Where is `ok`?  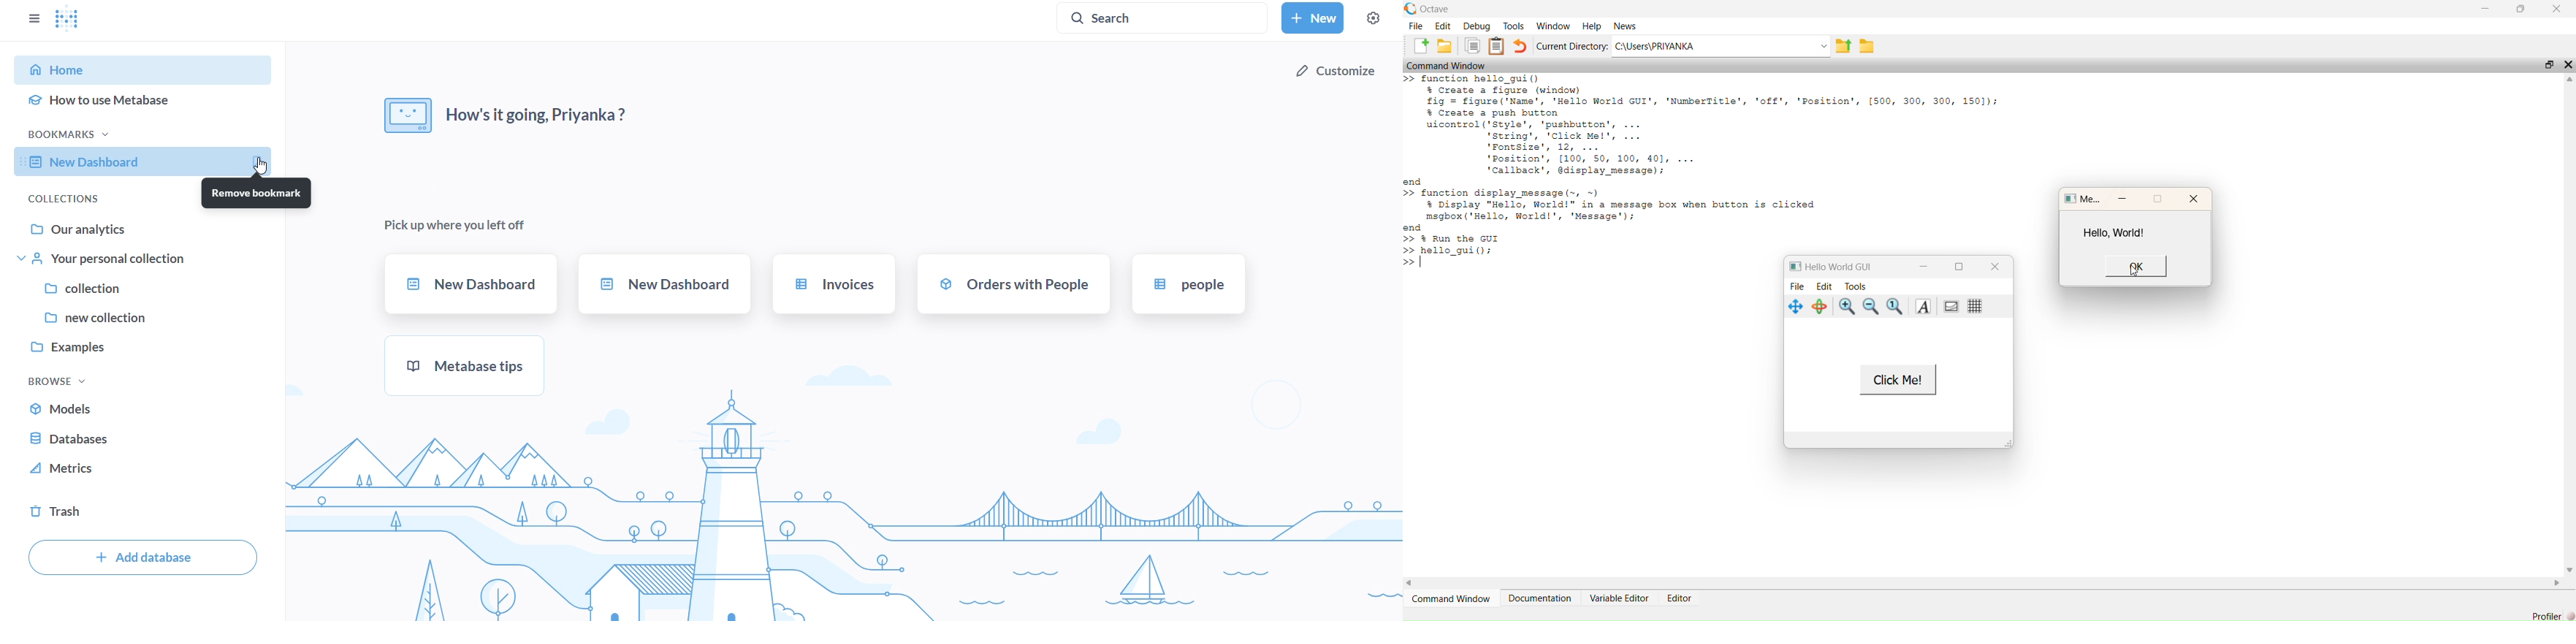 ok is located at coordinates (2134, 267).